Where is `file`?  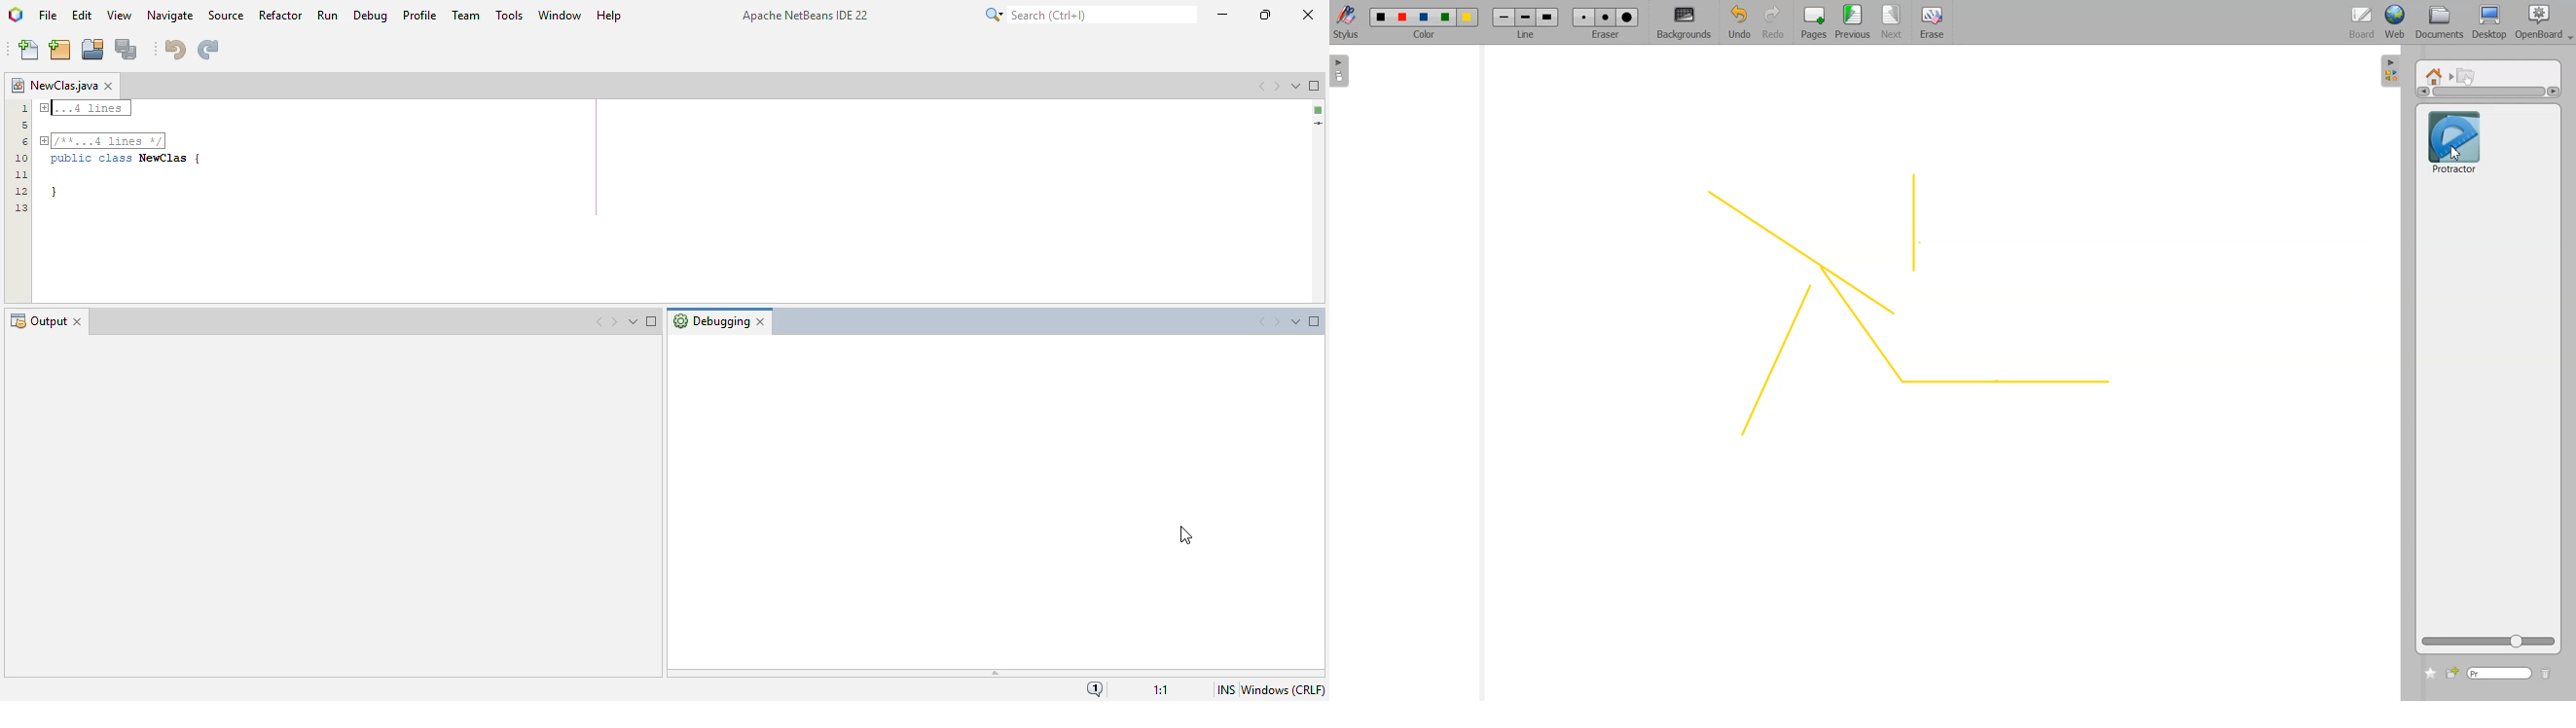 file is located at coordinates (49, 15).